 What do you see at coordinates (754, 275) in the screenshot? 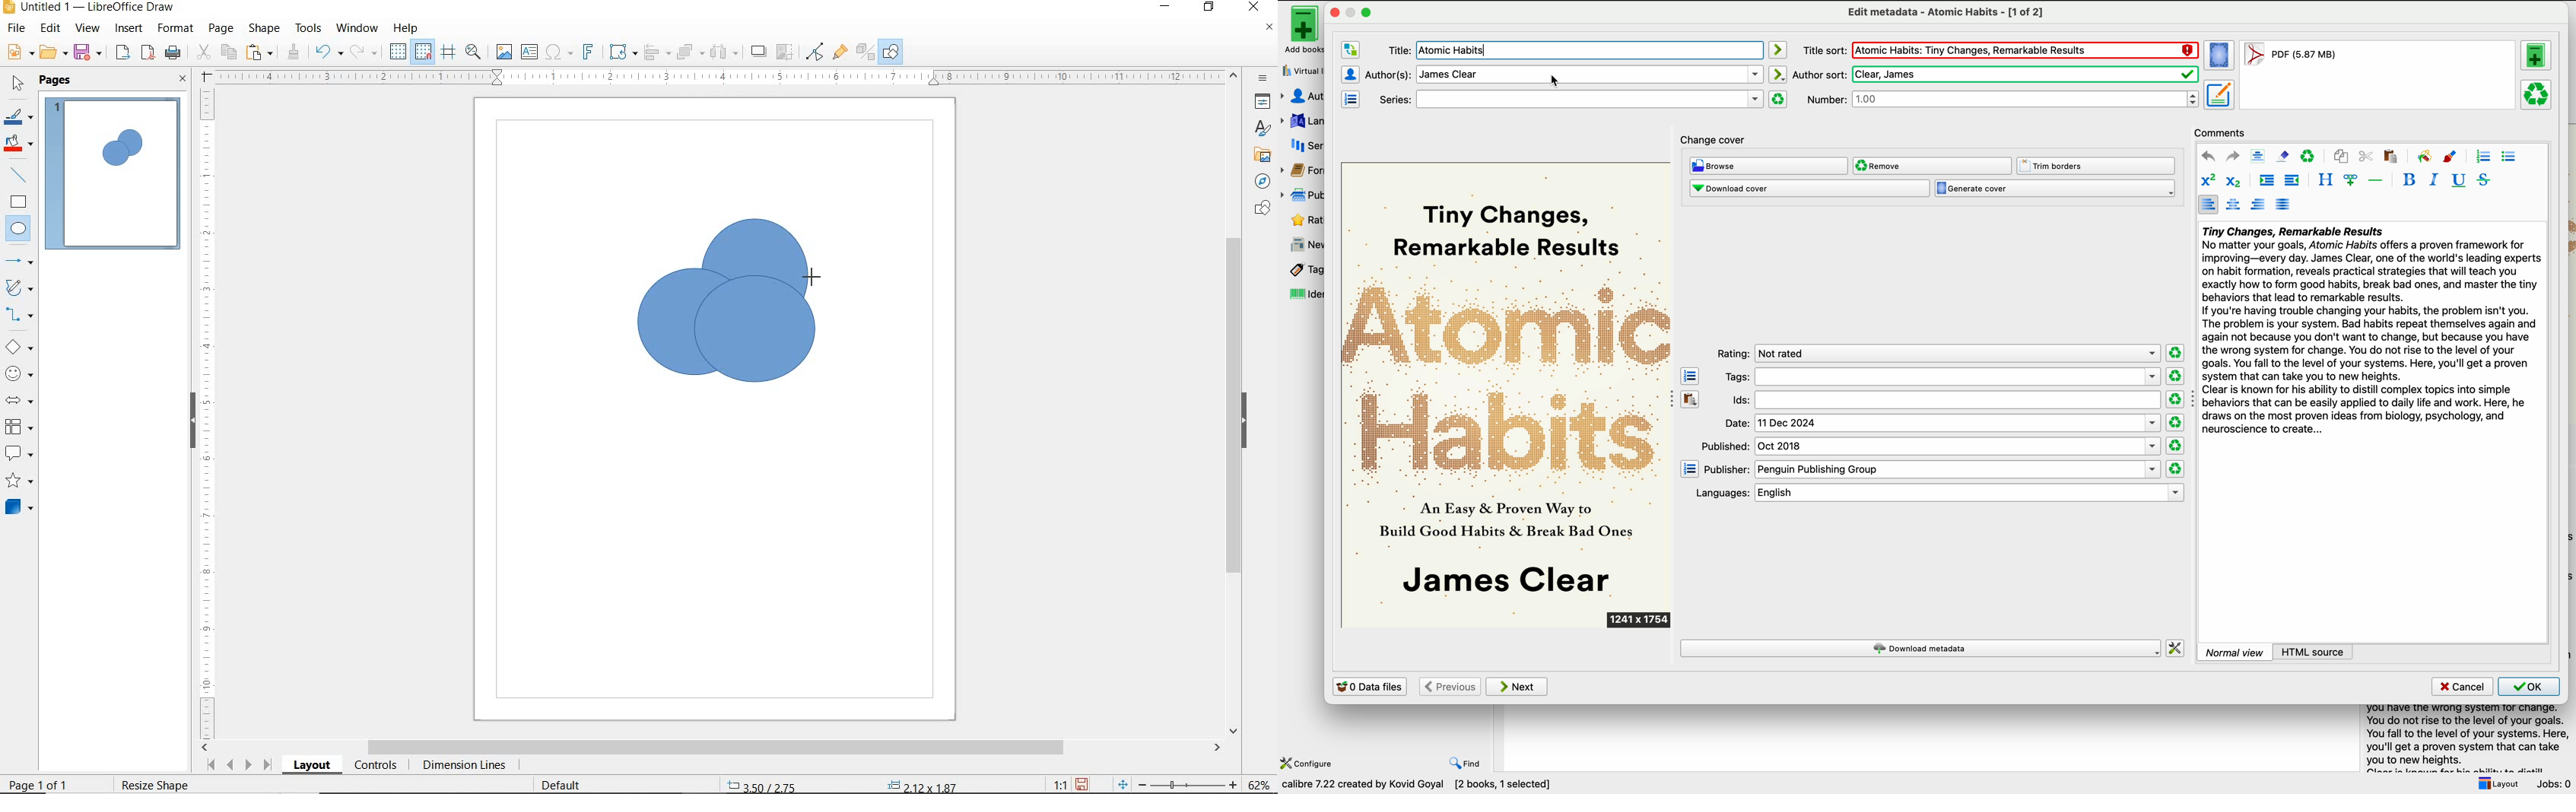
I see `DRAWN CIRCLE` at bounding box center [754, 275].